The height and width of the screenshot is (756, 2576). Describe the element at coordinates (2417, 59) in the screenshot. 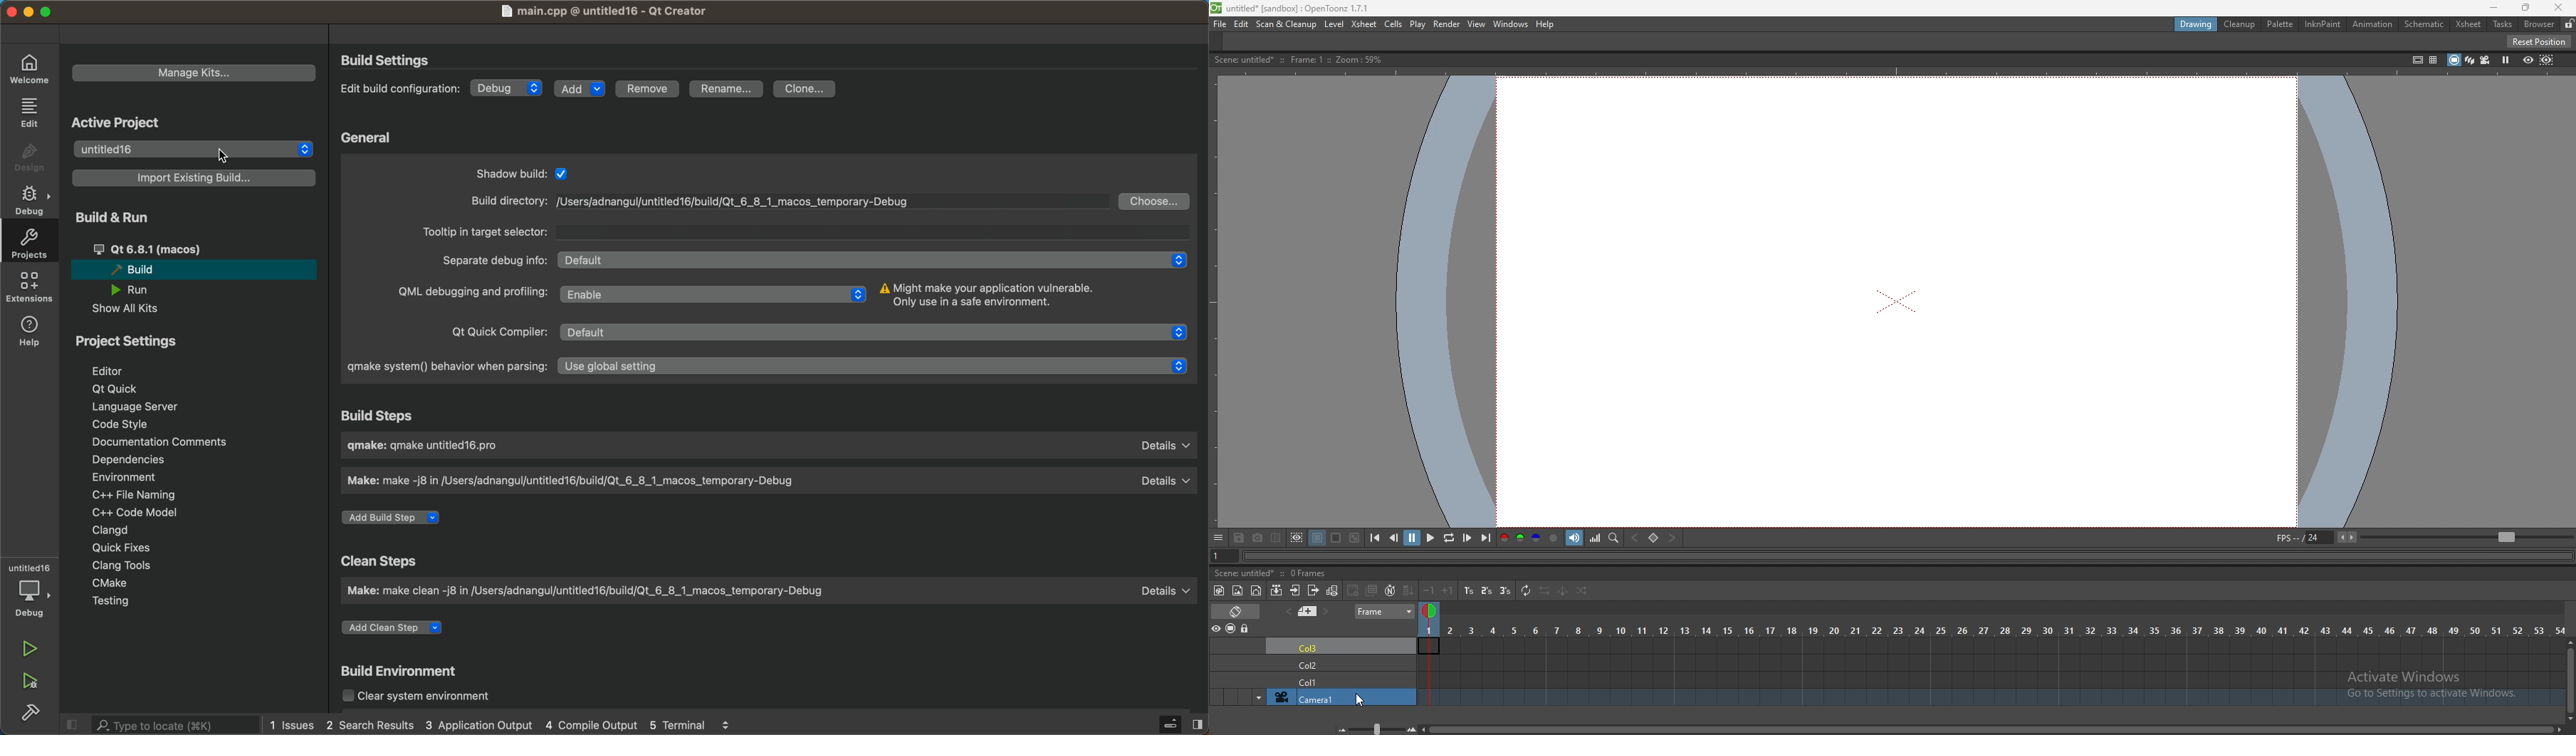

I see `safe area` at that location.